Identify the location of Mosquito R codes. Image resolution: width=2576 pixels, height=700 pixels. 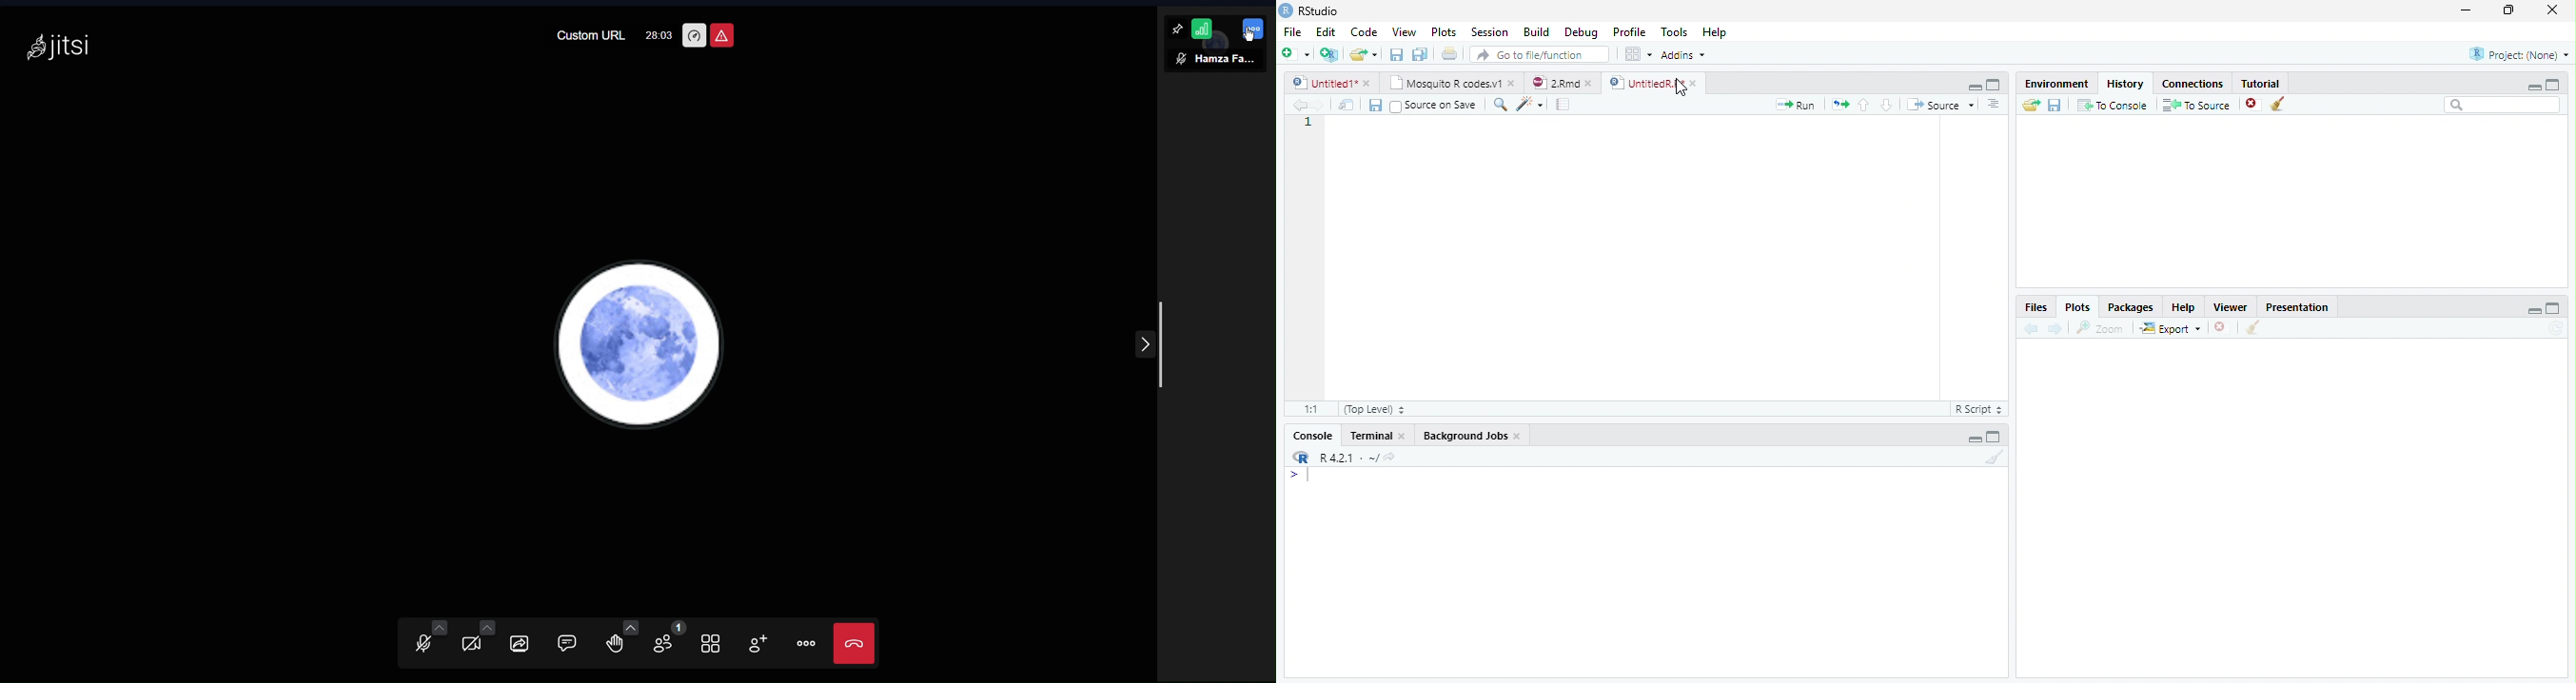
(1451, 83).